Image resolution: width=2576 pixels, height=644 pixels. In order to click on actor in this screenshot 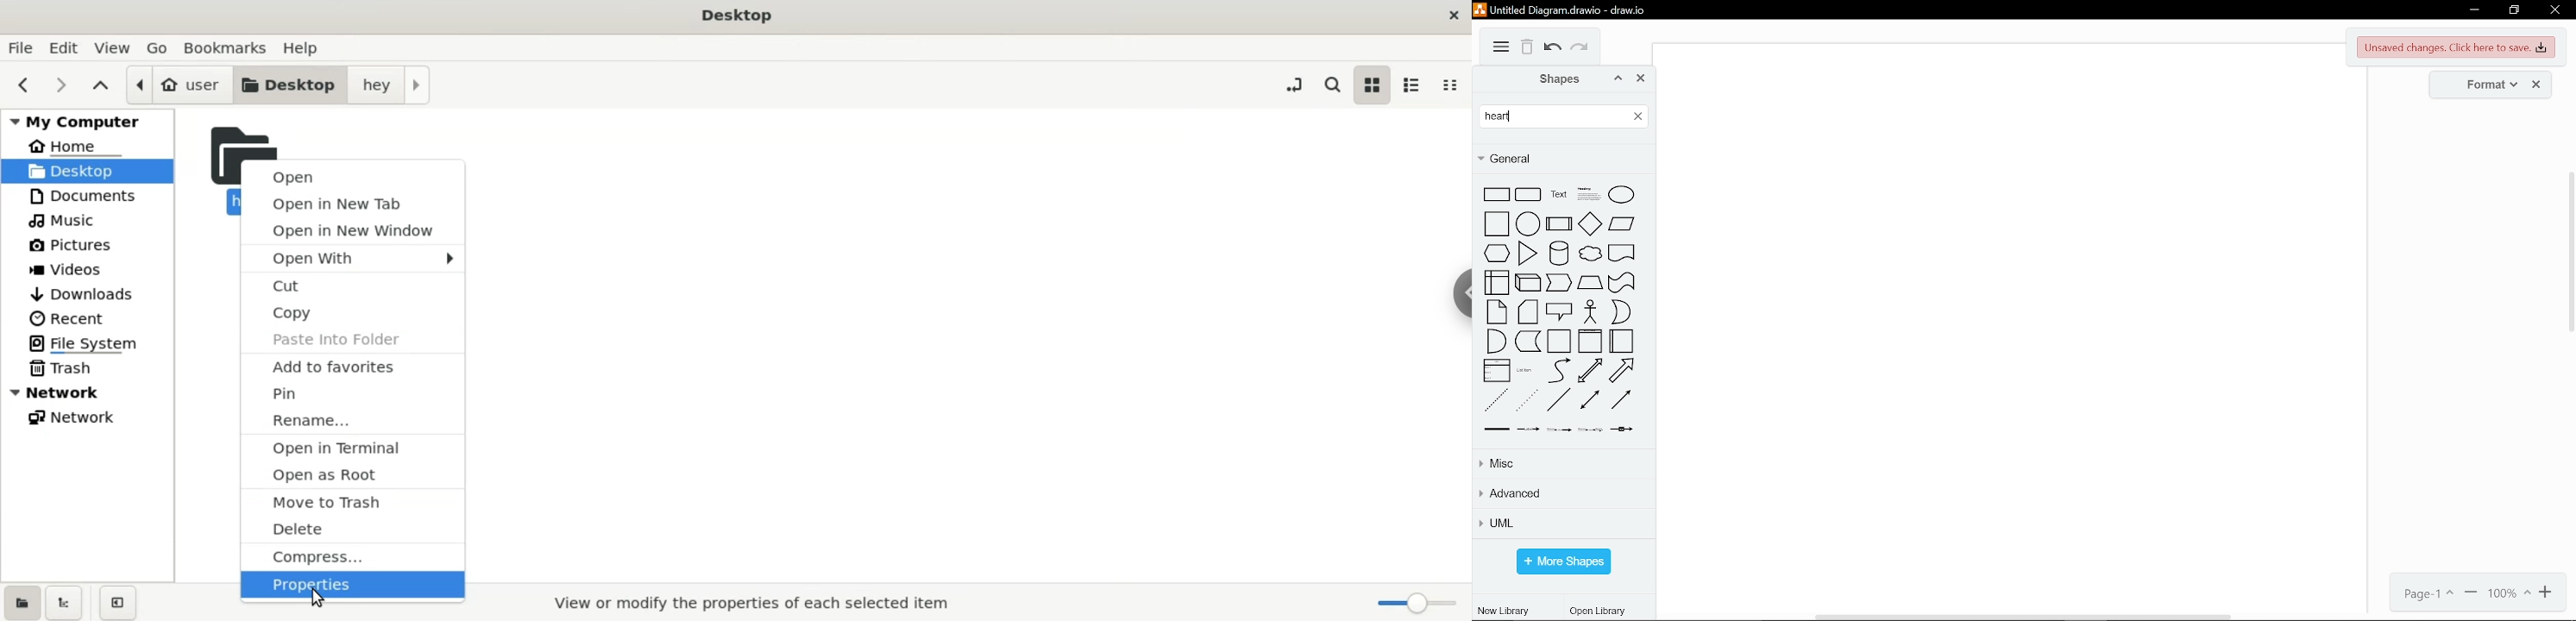, I will do `click(1591, 312)`.